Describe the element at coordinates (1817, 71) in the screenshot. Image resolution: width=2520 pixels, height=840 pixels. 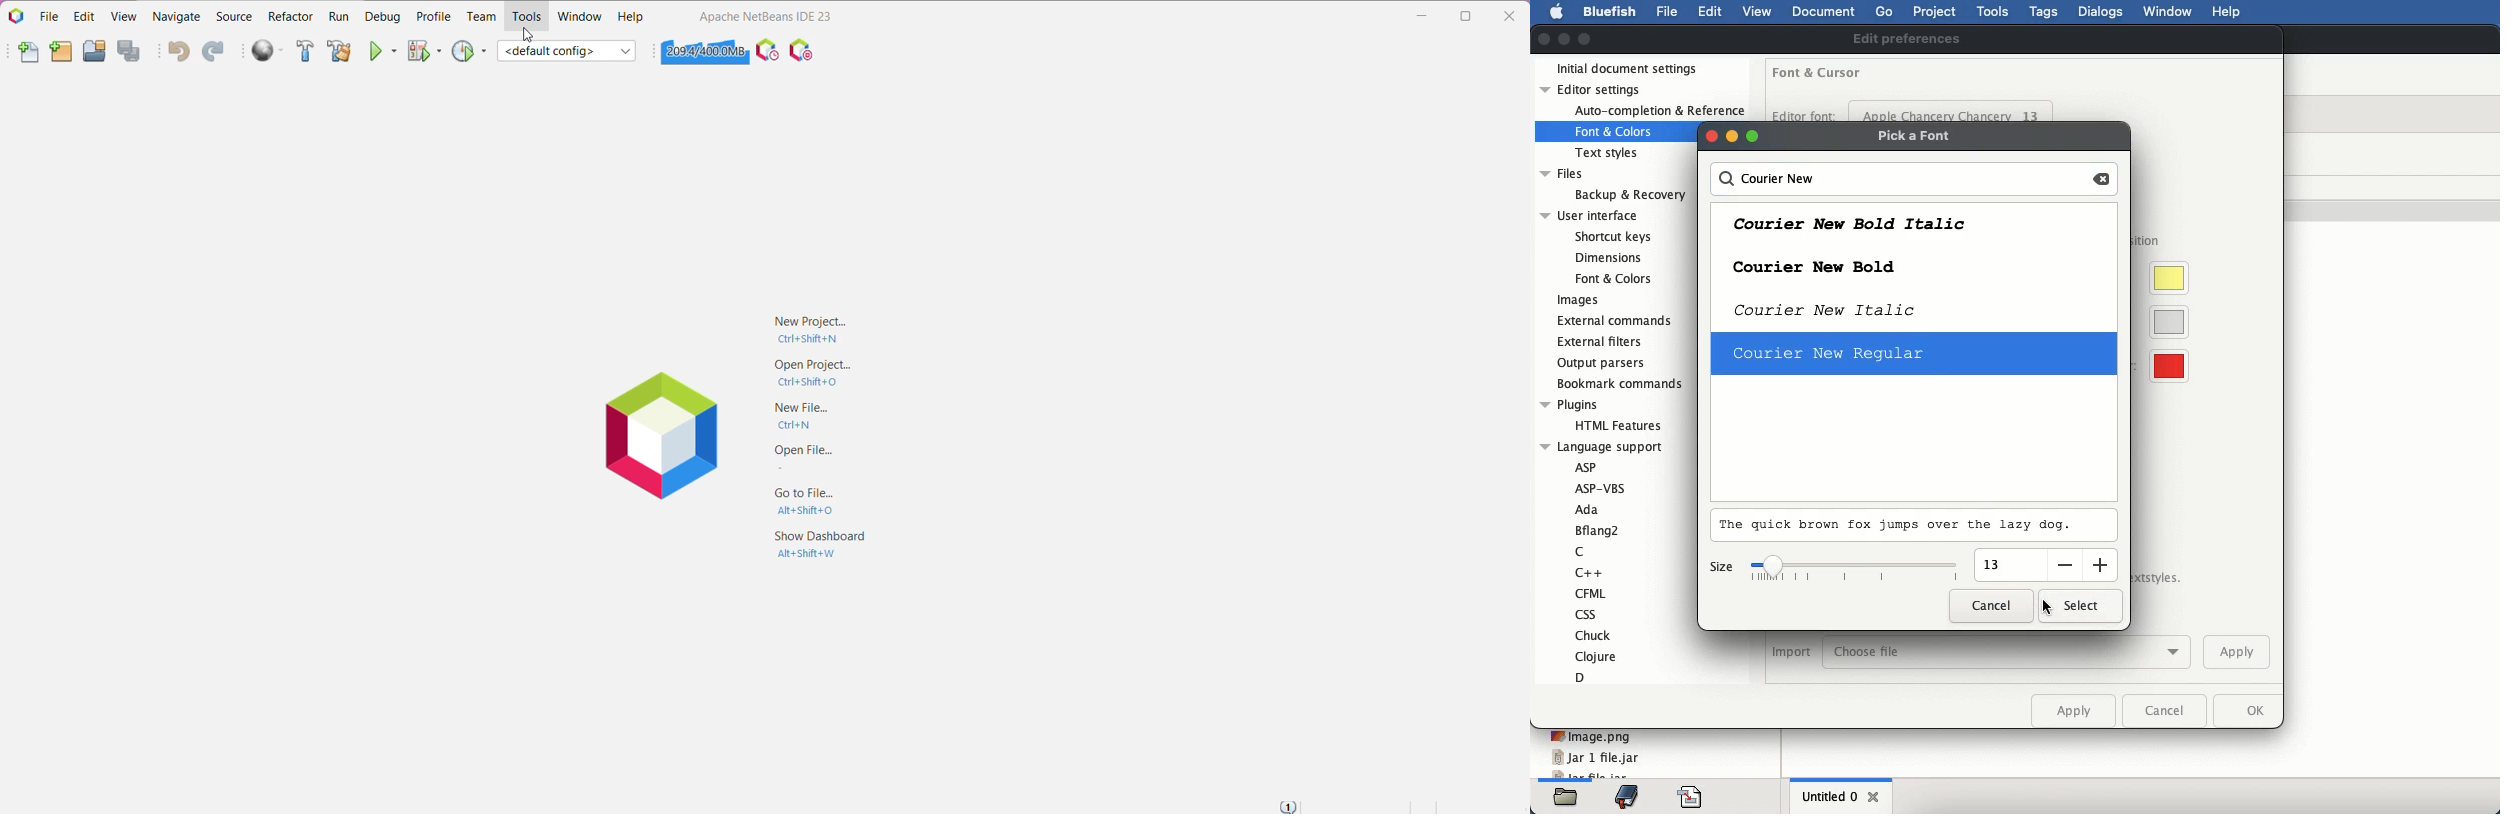
I see `font and cursor` at that location.